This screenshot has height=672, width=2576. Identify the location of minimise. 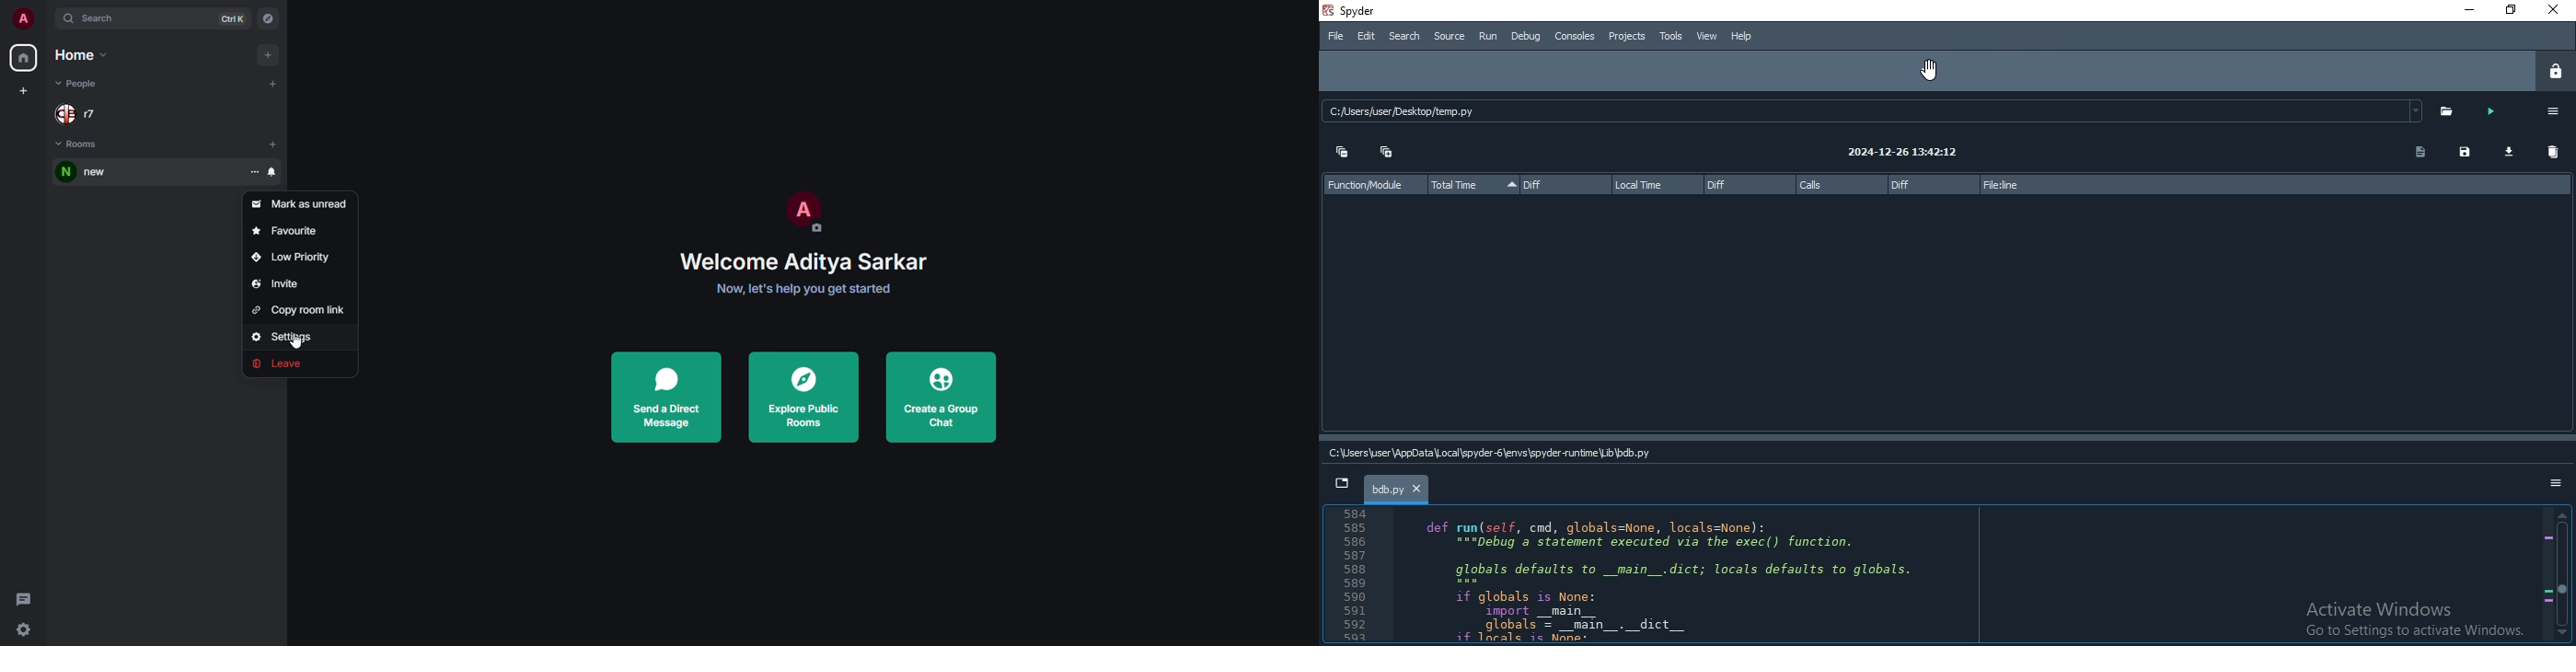
(2467, 12).